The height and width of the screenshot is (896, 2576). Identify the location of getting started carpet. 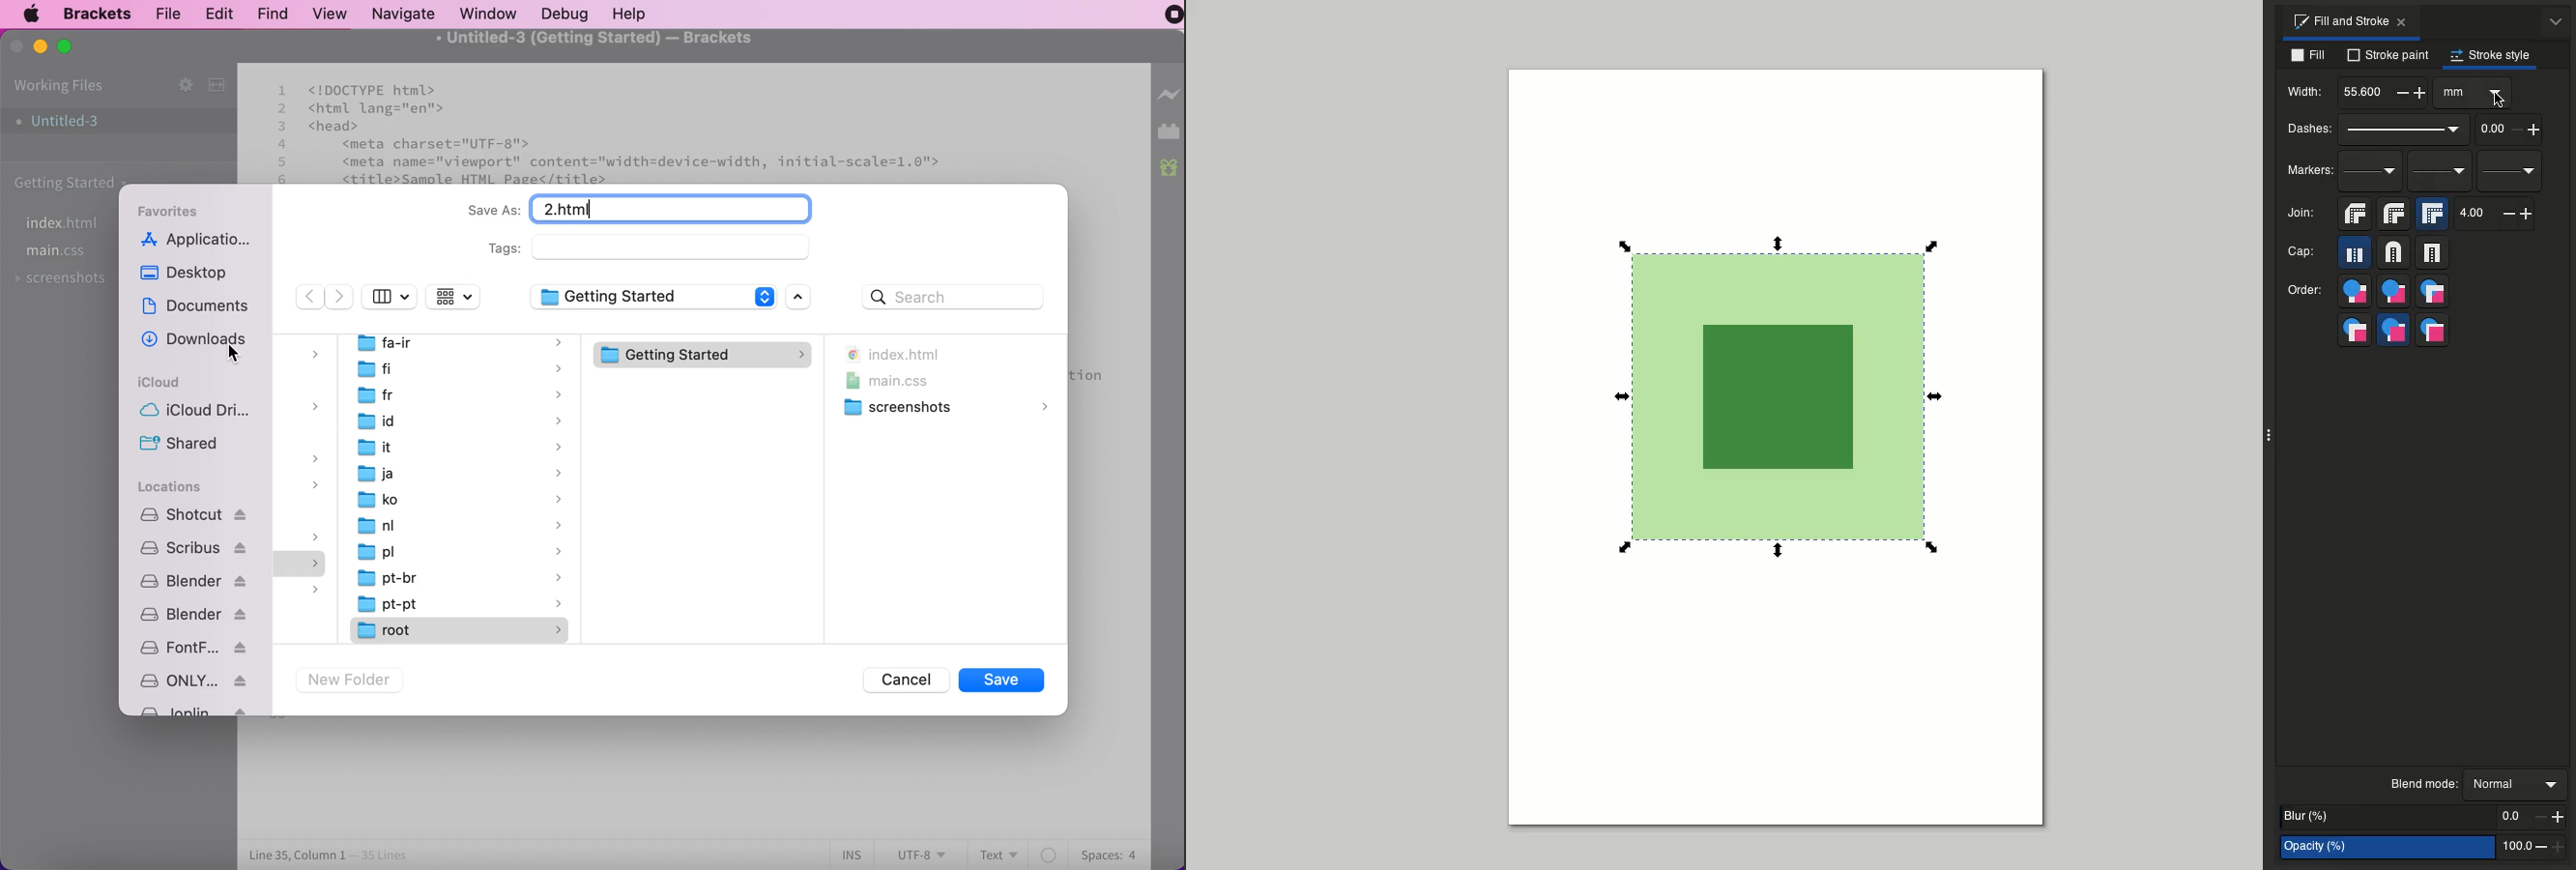
(66, 185).